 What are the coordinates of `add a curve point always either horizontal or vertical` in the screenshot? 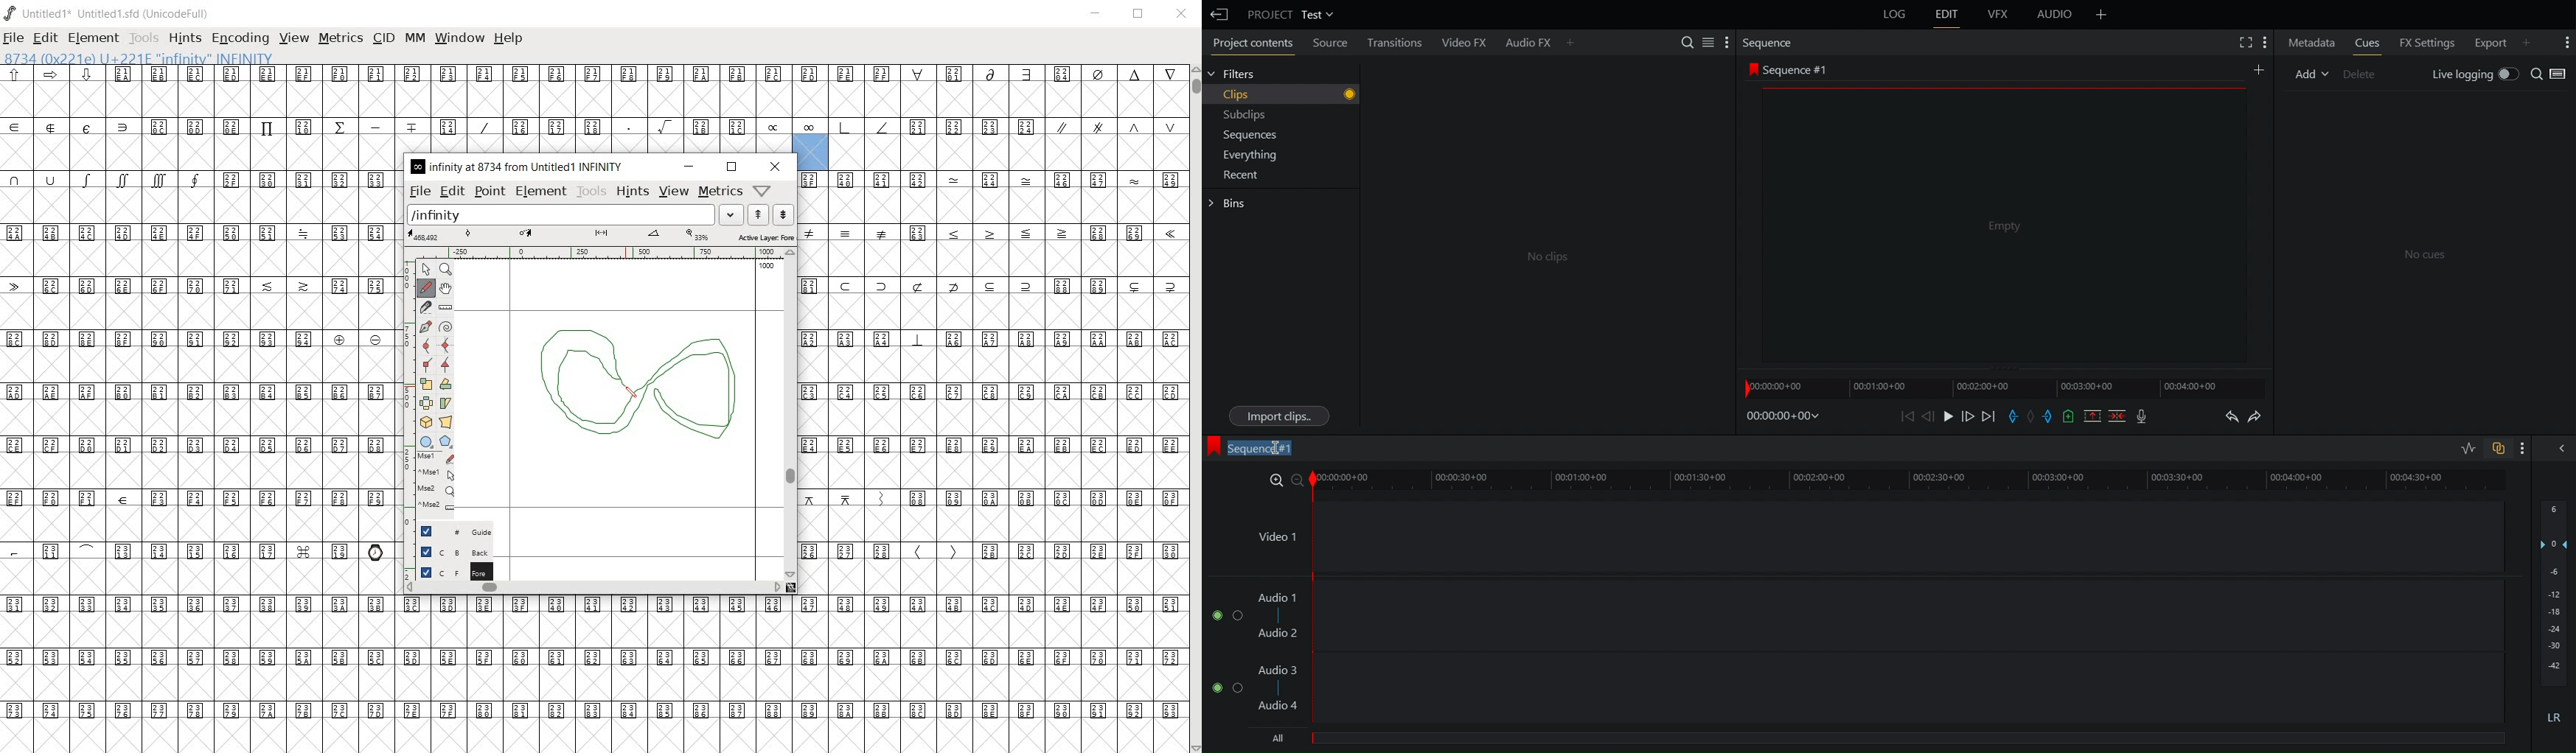 It's located at (444, 344).